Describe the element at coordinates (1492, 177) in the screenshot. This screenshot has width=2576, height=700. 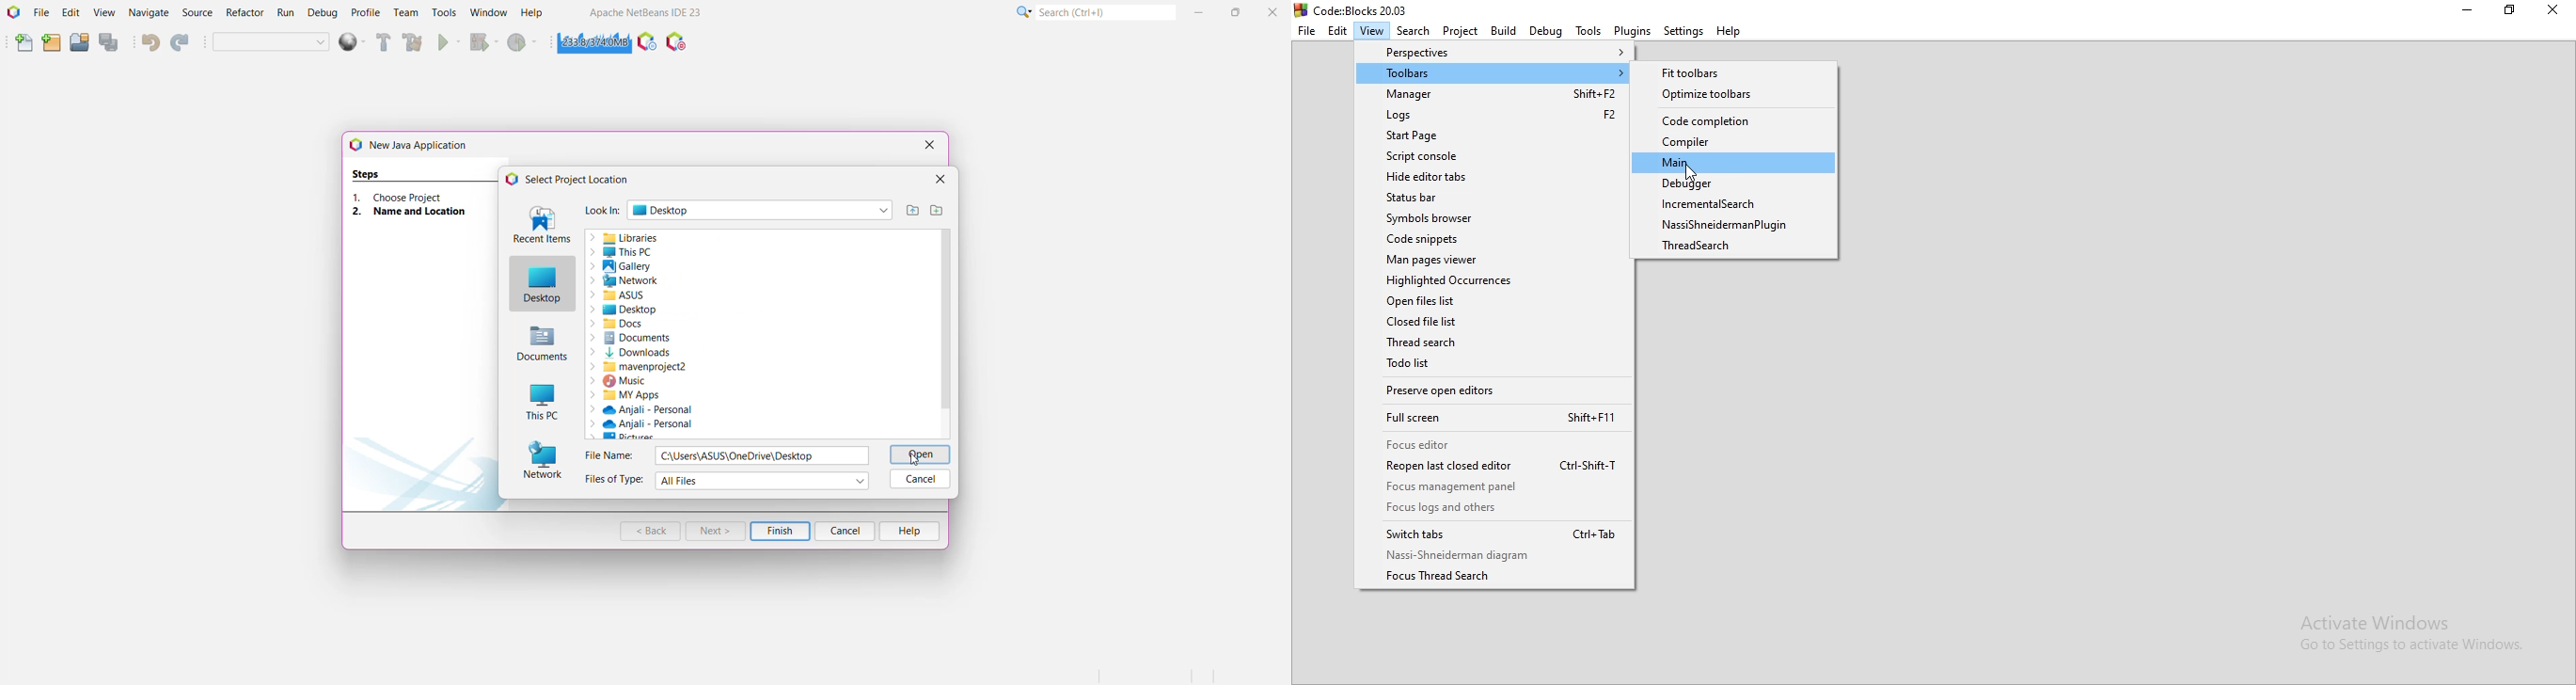
I see `Hide editor tabs` at that location.